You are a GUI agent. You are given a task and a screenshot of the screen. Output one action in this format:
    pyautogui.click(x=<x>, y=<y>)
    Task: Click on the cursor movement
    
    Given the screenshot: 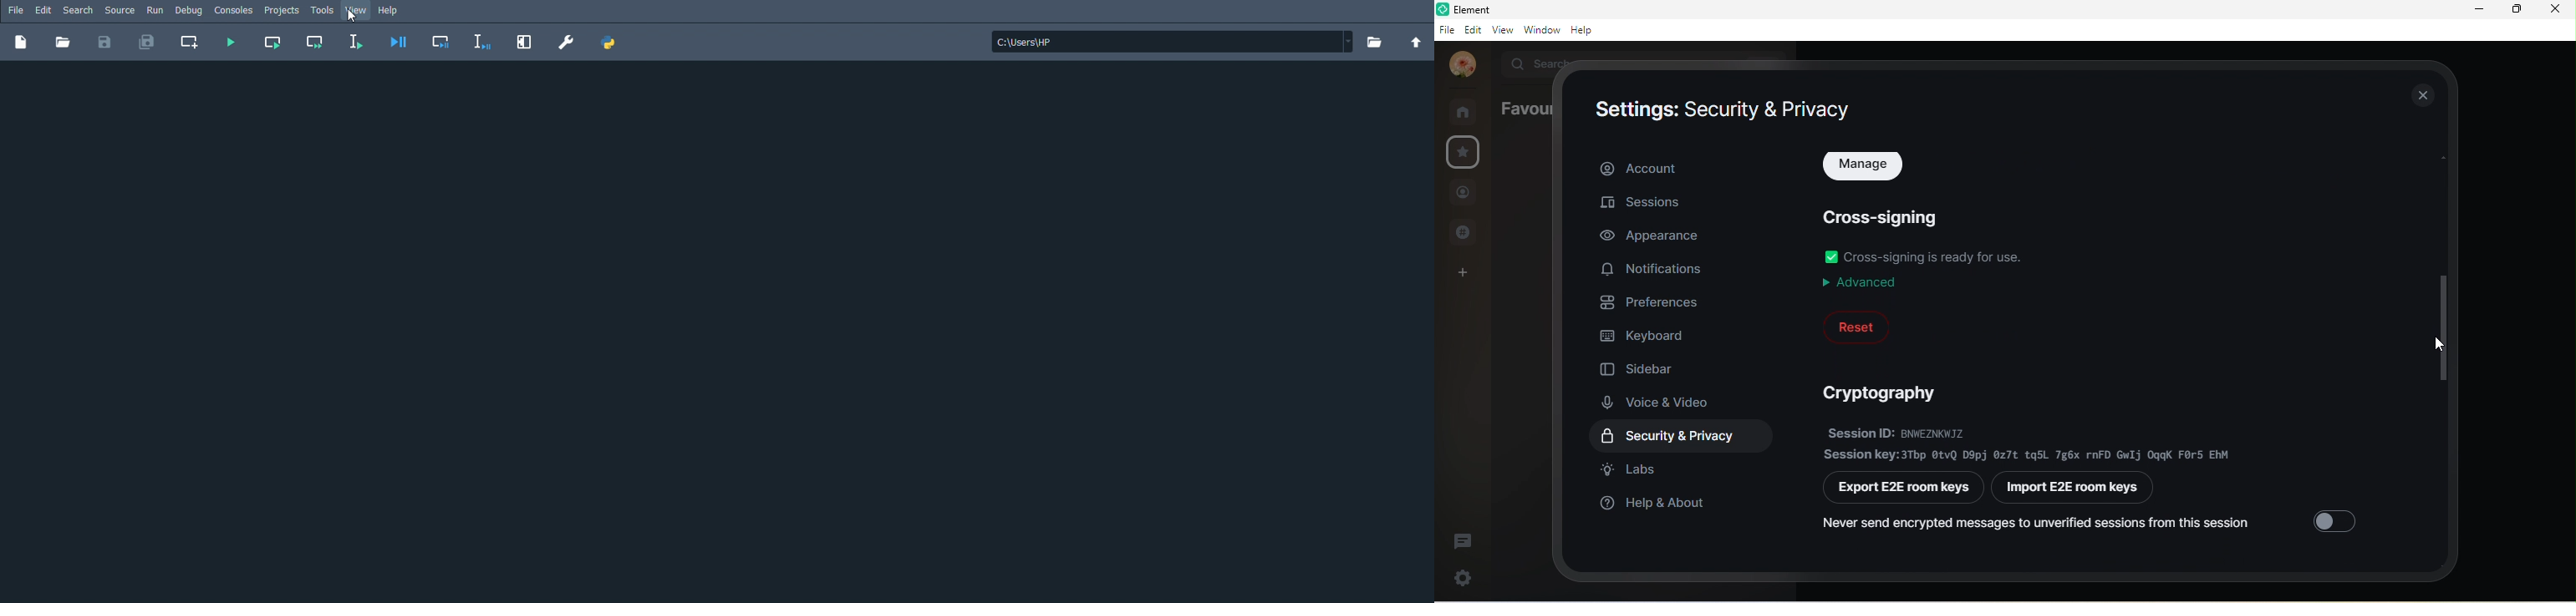 What is the action you would take?
    pyautogui.click(x=2441, y=347)
    